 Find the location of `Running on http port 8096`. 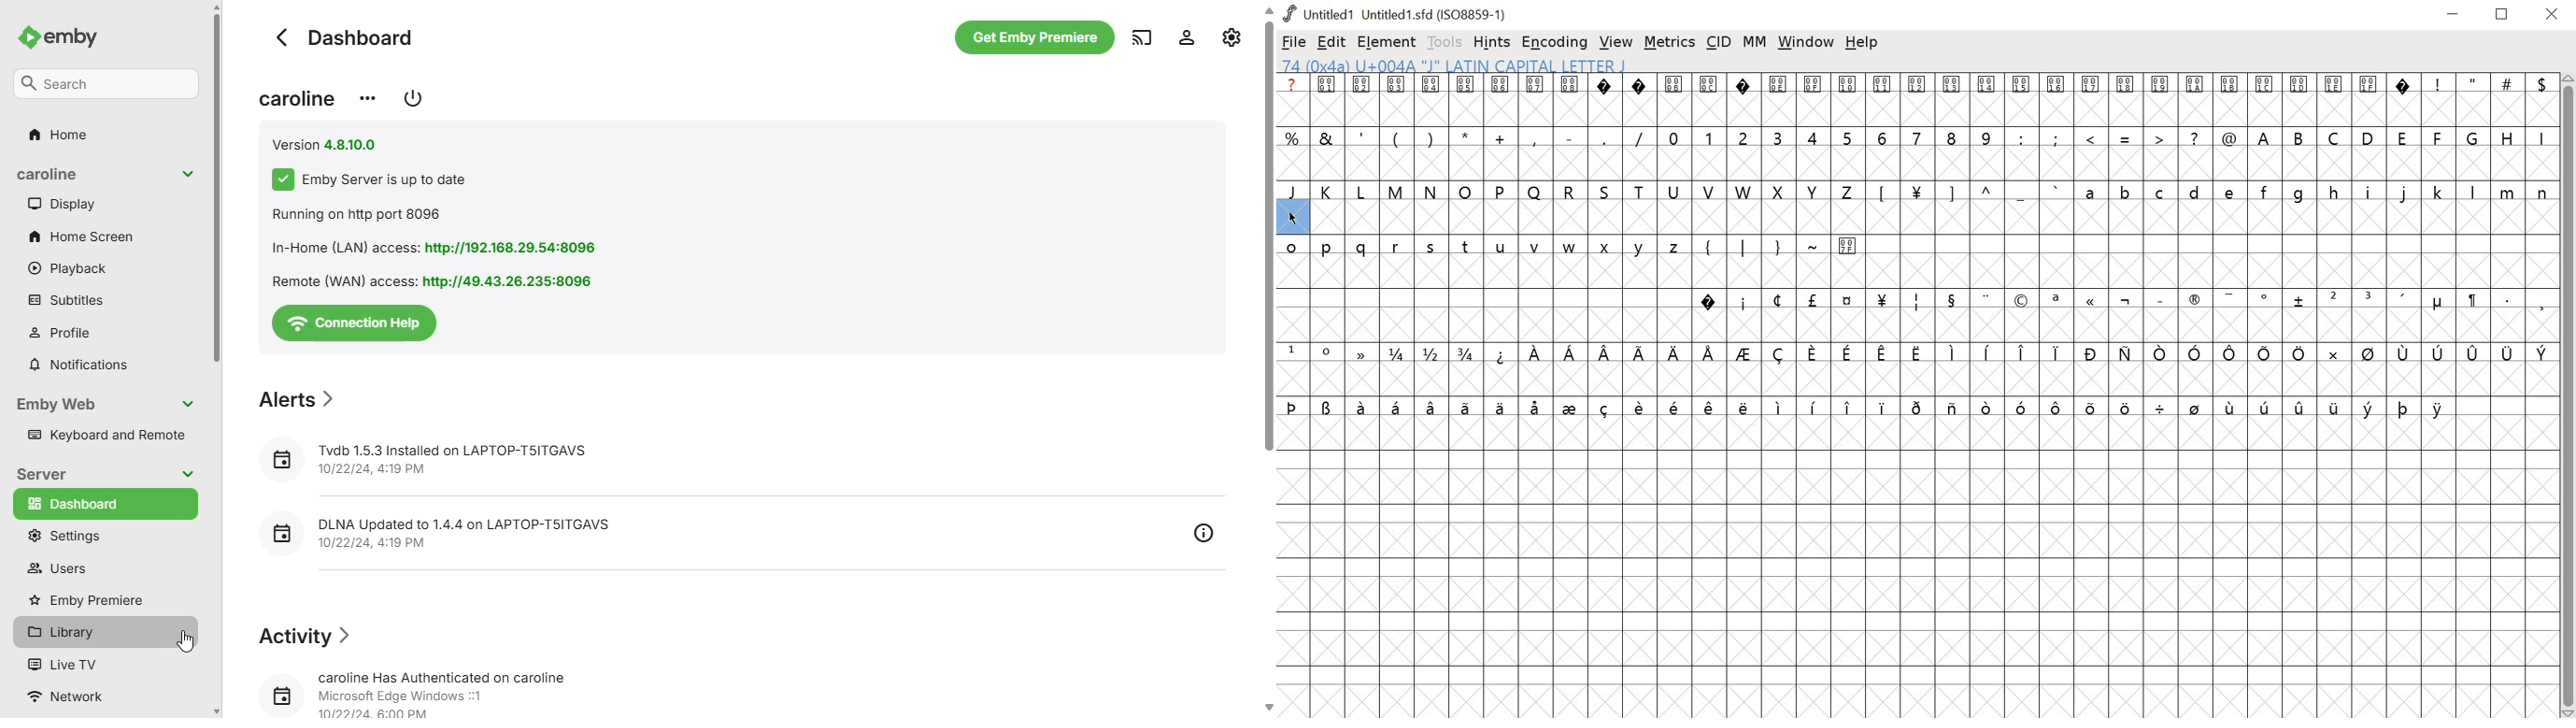

Running on http port 8096 is located at coordinates (361, 215).